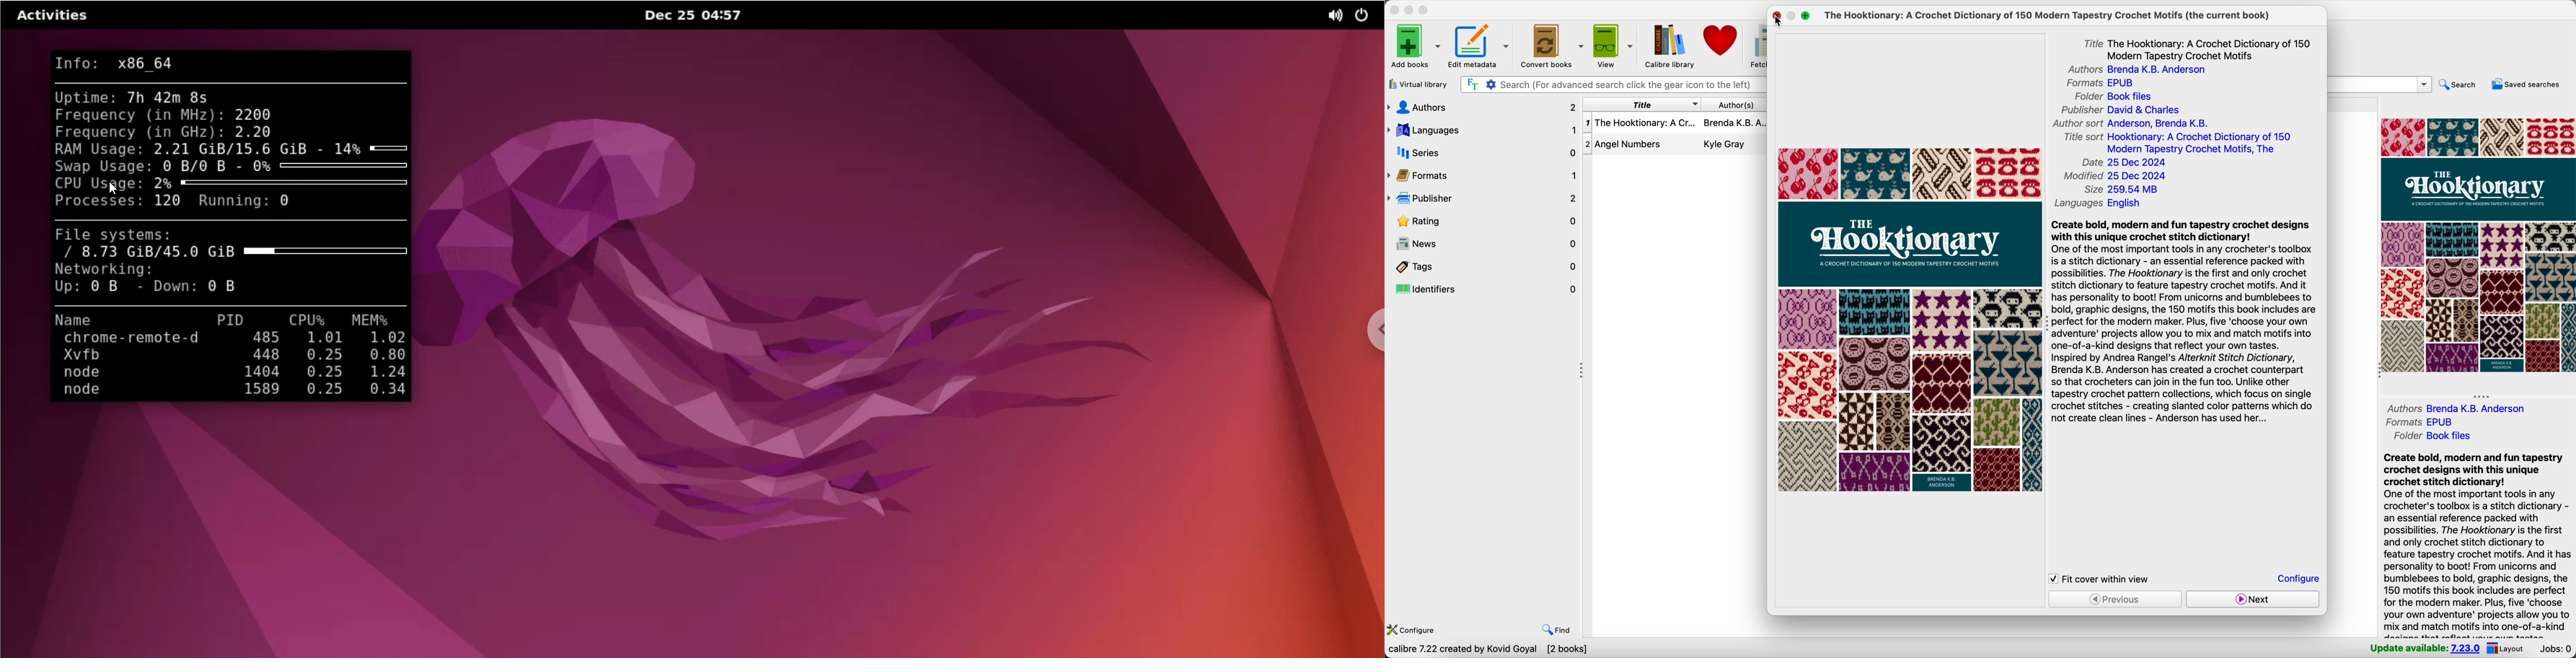  Describe the element at coordinates (1612, 85) in the screenshot. I see `search bar` at that location.